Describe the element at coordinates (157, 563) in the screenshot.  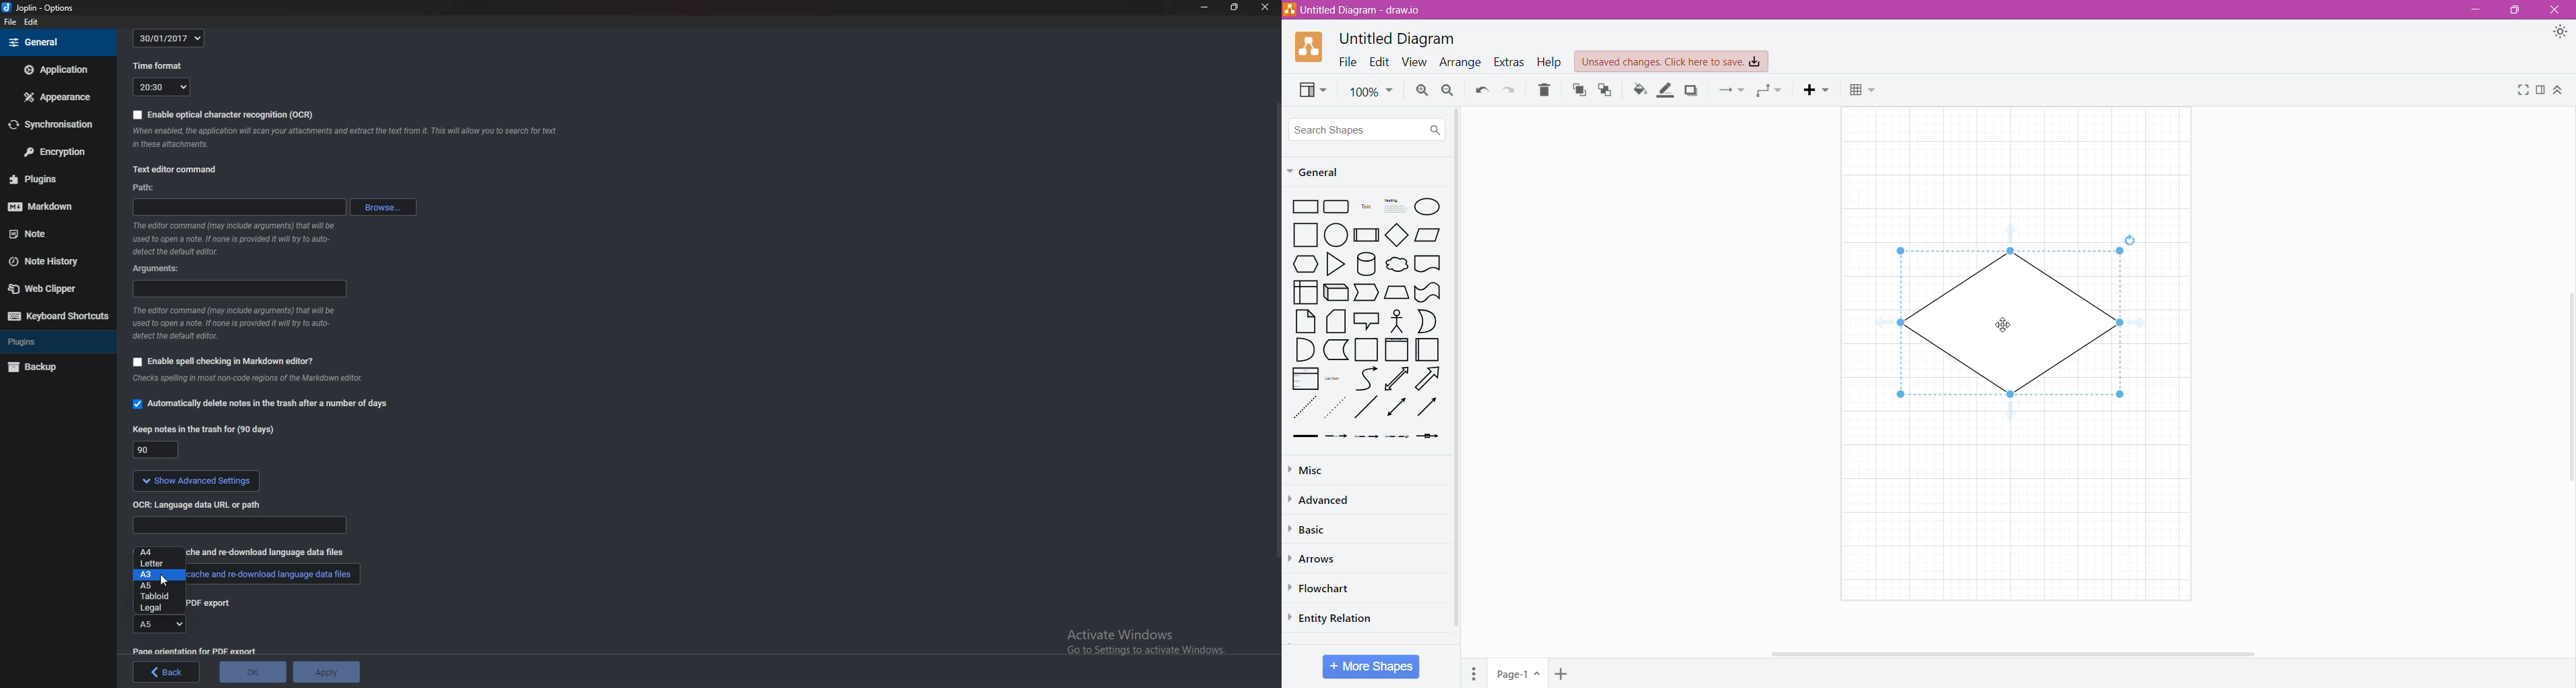
I see `Letter` at that location.